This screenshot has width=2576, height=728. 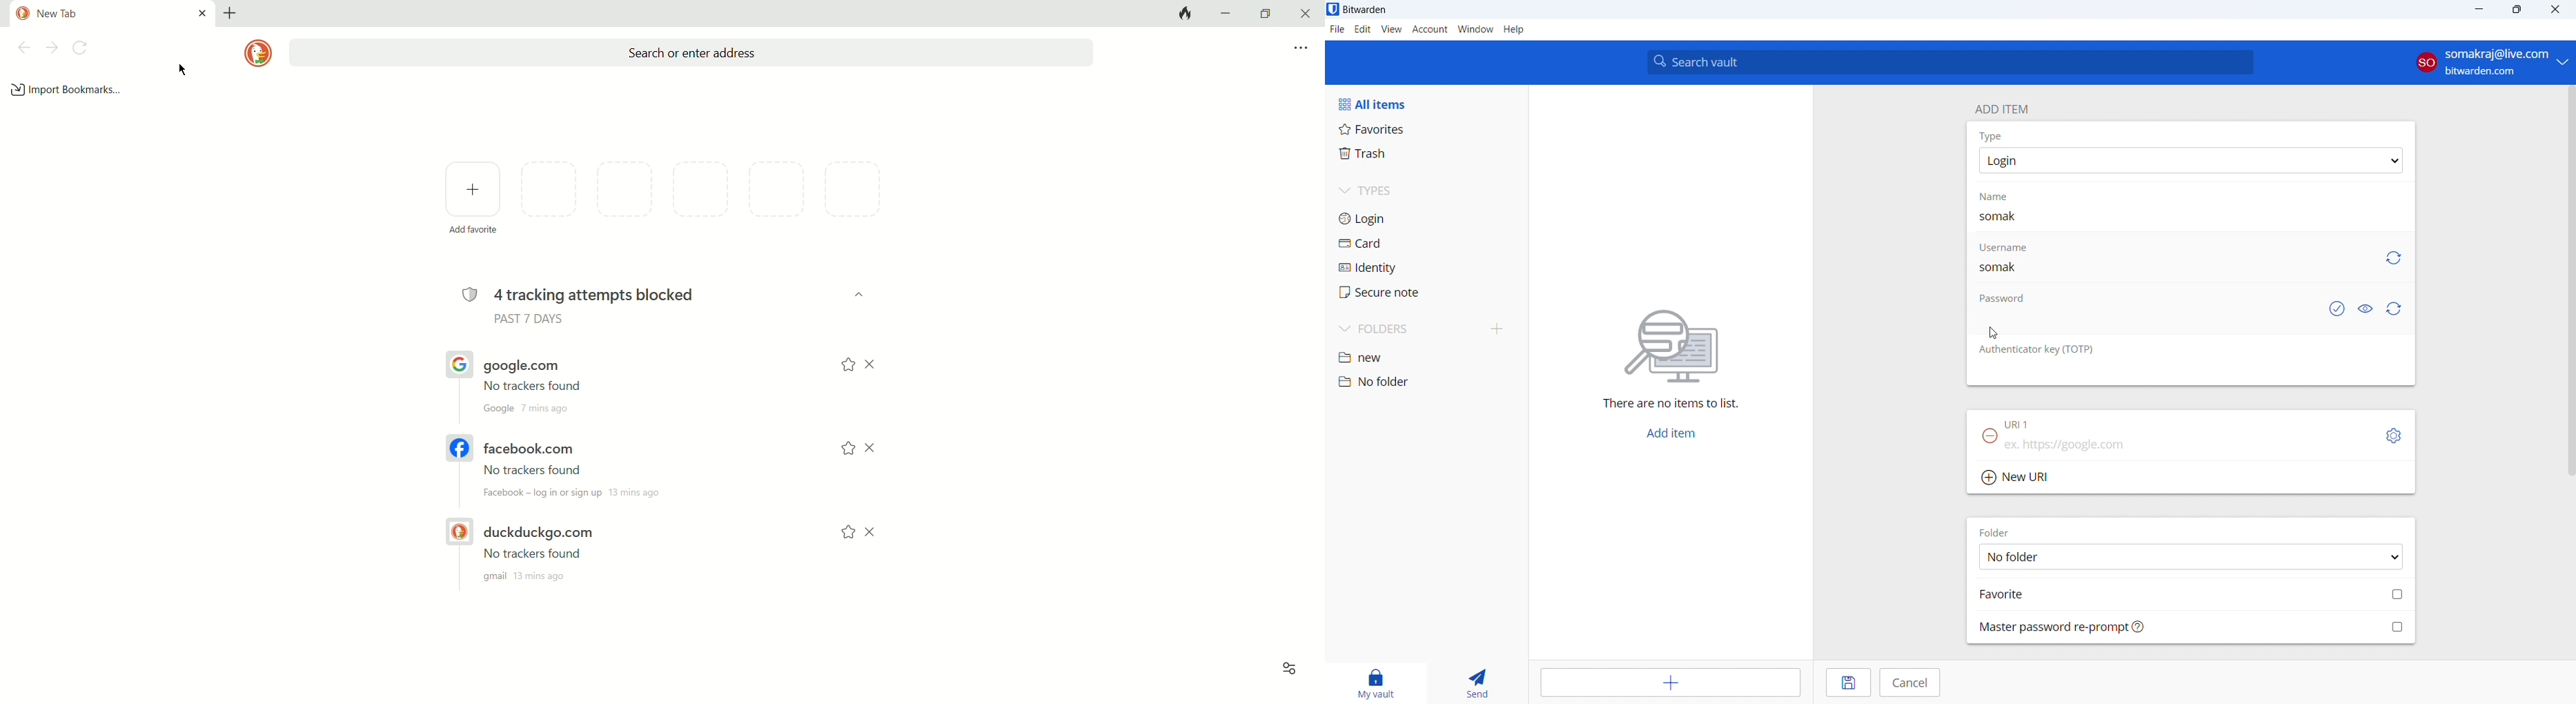 I want to click on trash, so click(x=1425, y=154).